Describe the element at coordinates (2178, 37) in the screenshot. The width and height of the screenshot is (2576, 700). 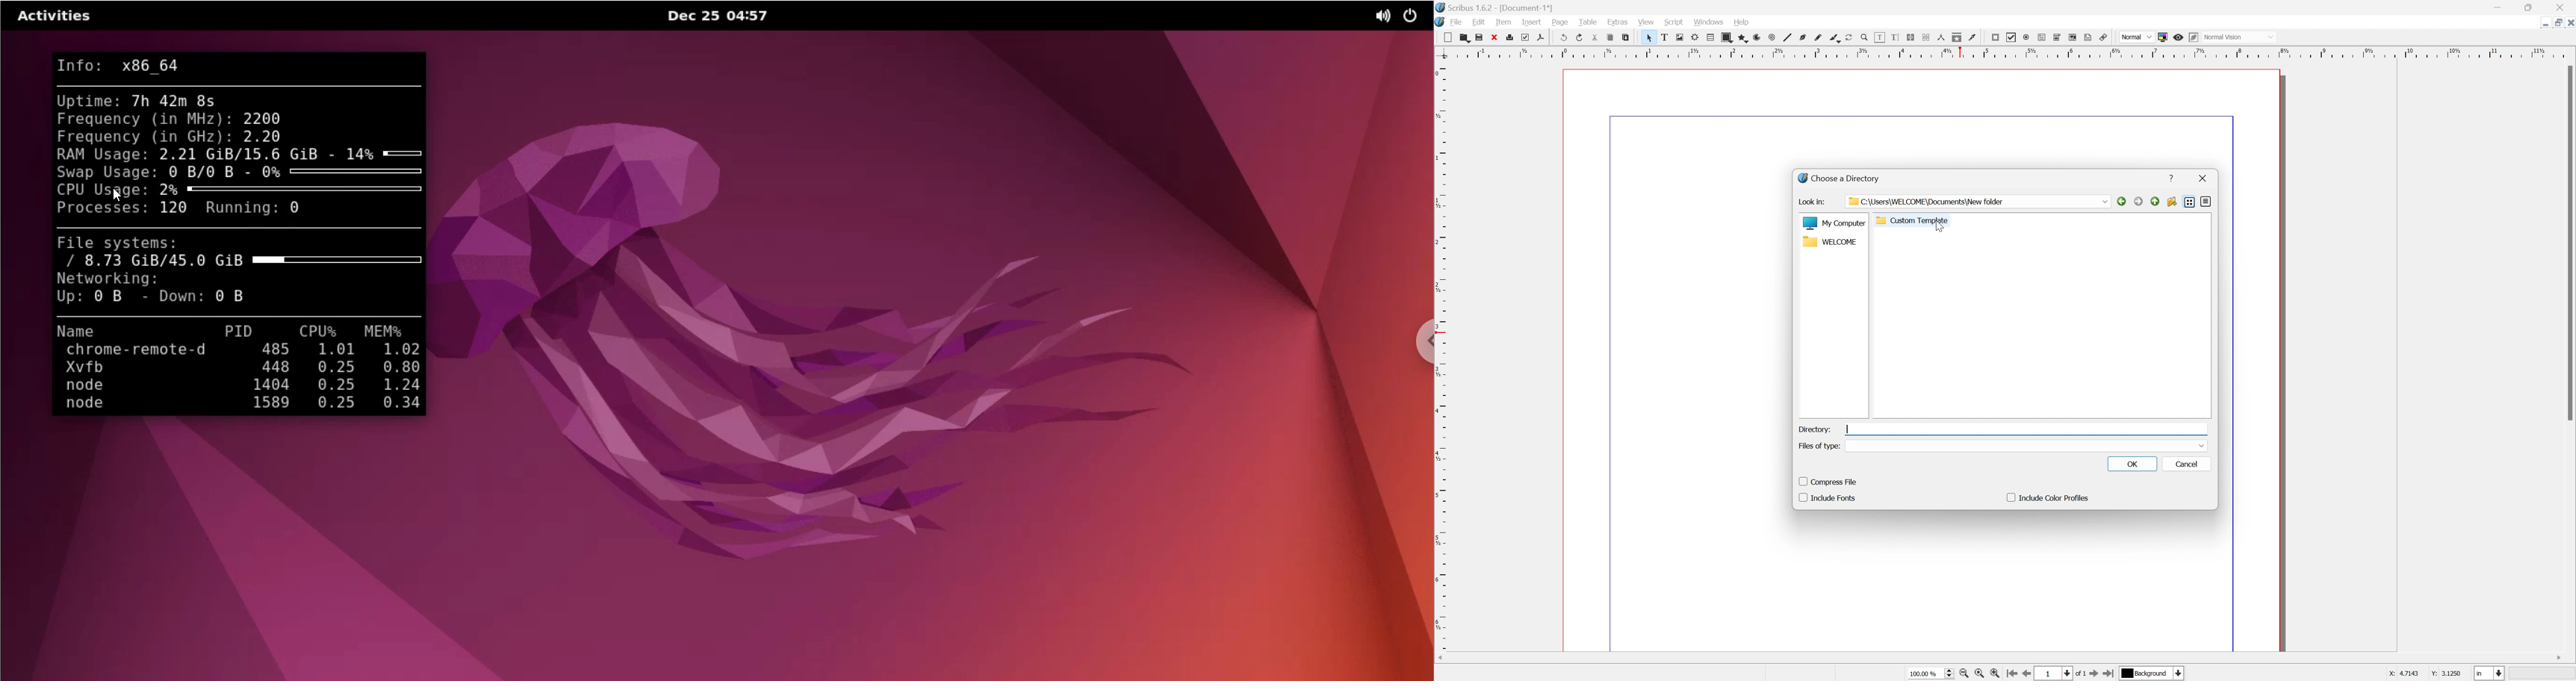
I see `Preview mode` at that location.